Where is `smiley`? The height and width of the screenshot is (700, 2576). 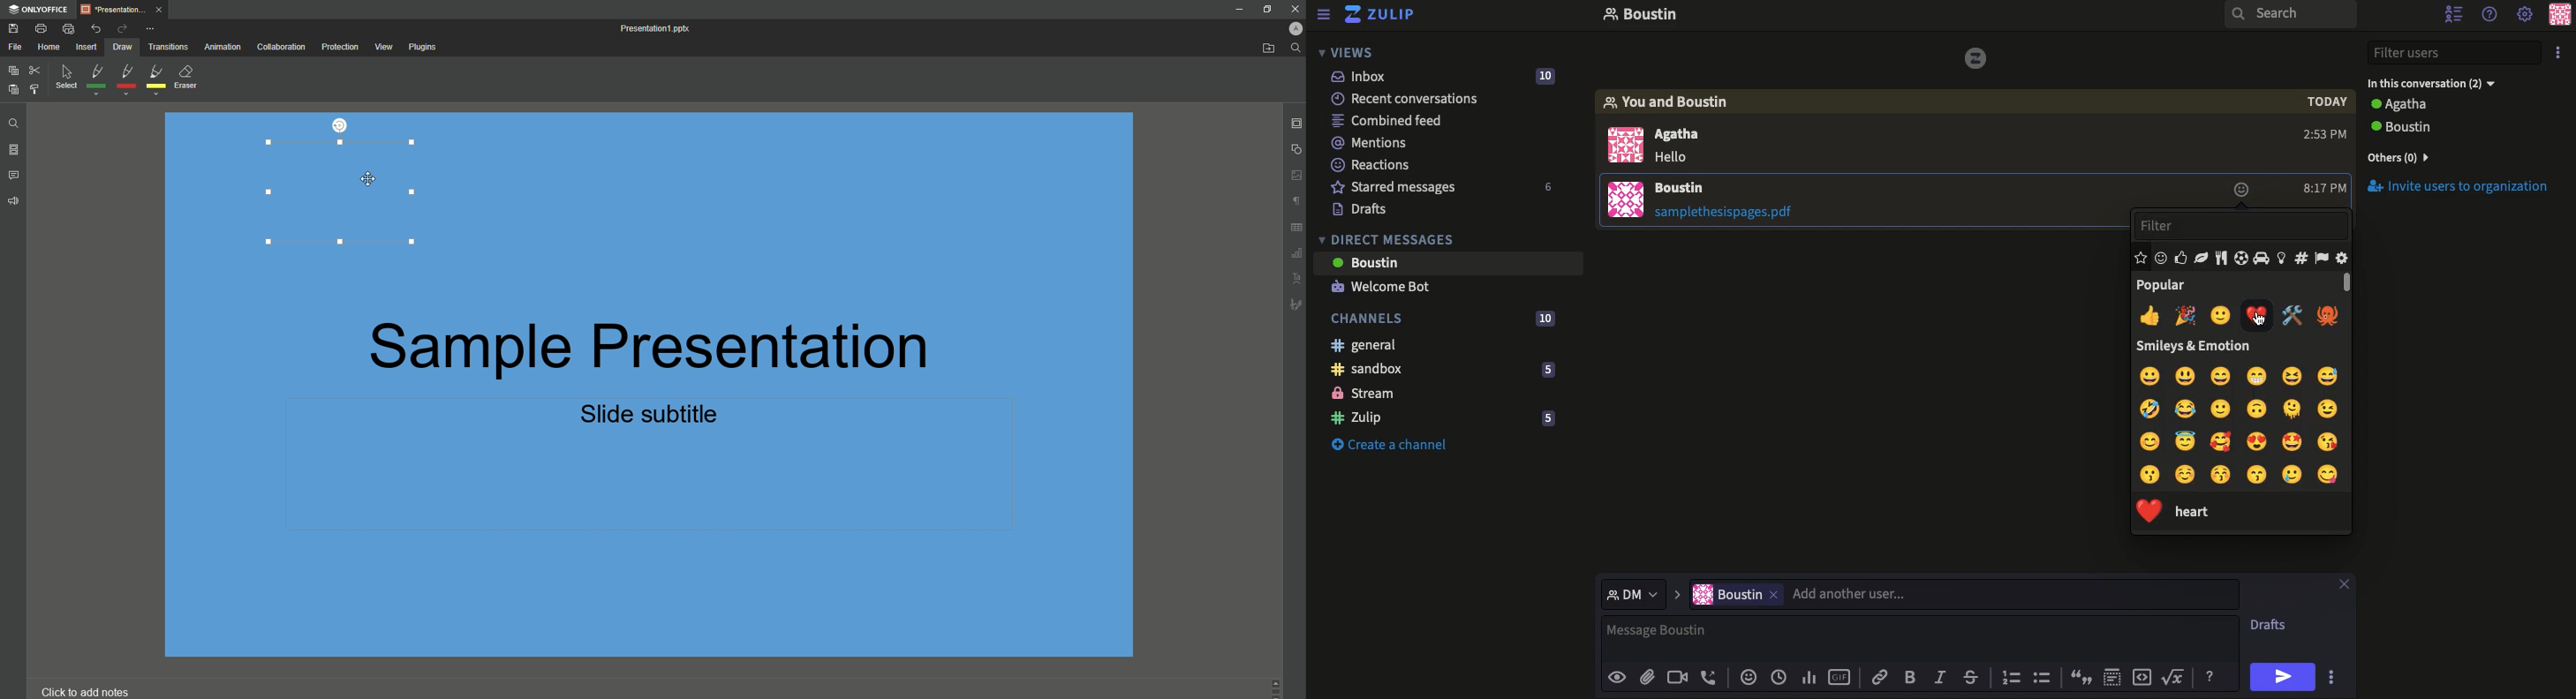 smiley is located at coordinates (2186, 377).